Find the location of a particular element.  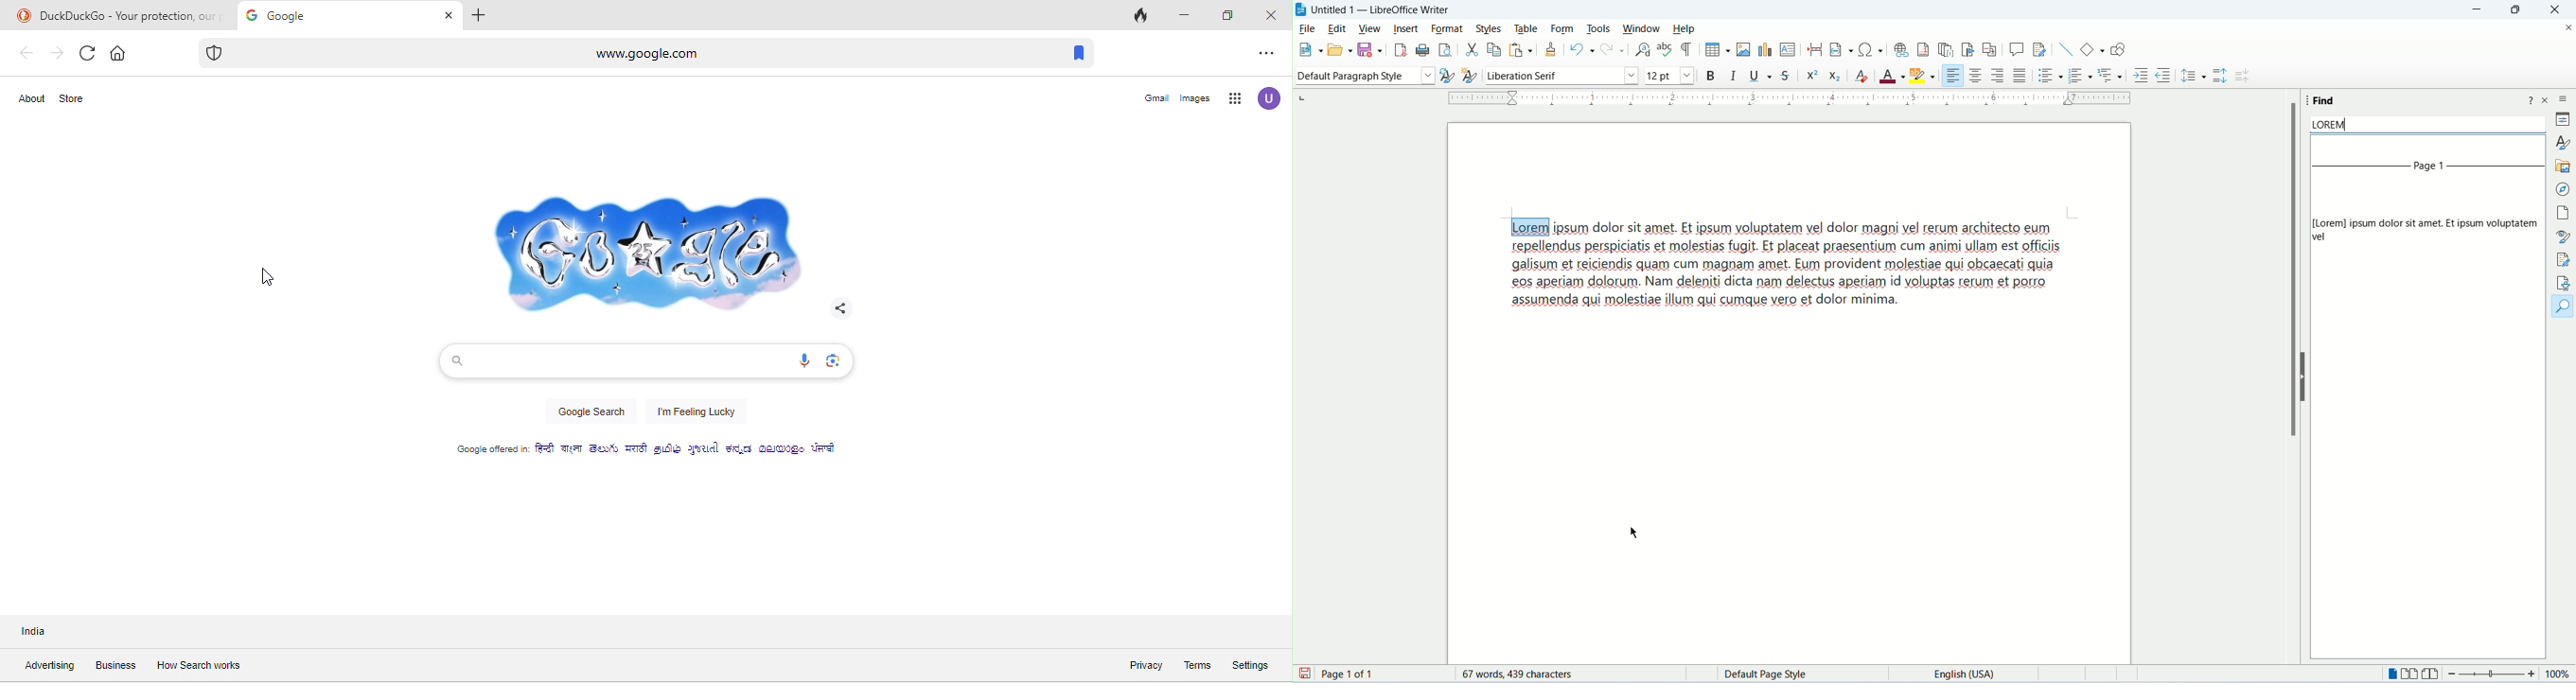

mark formatting is located at coordinates (1687, 49).